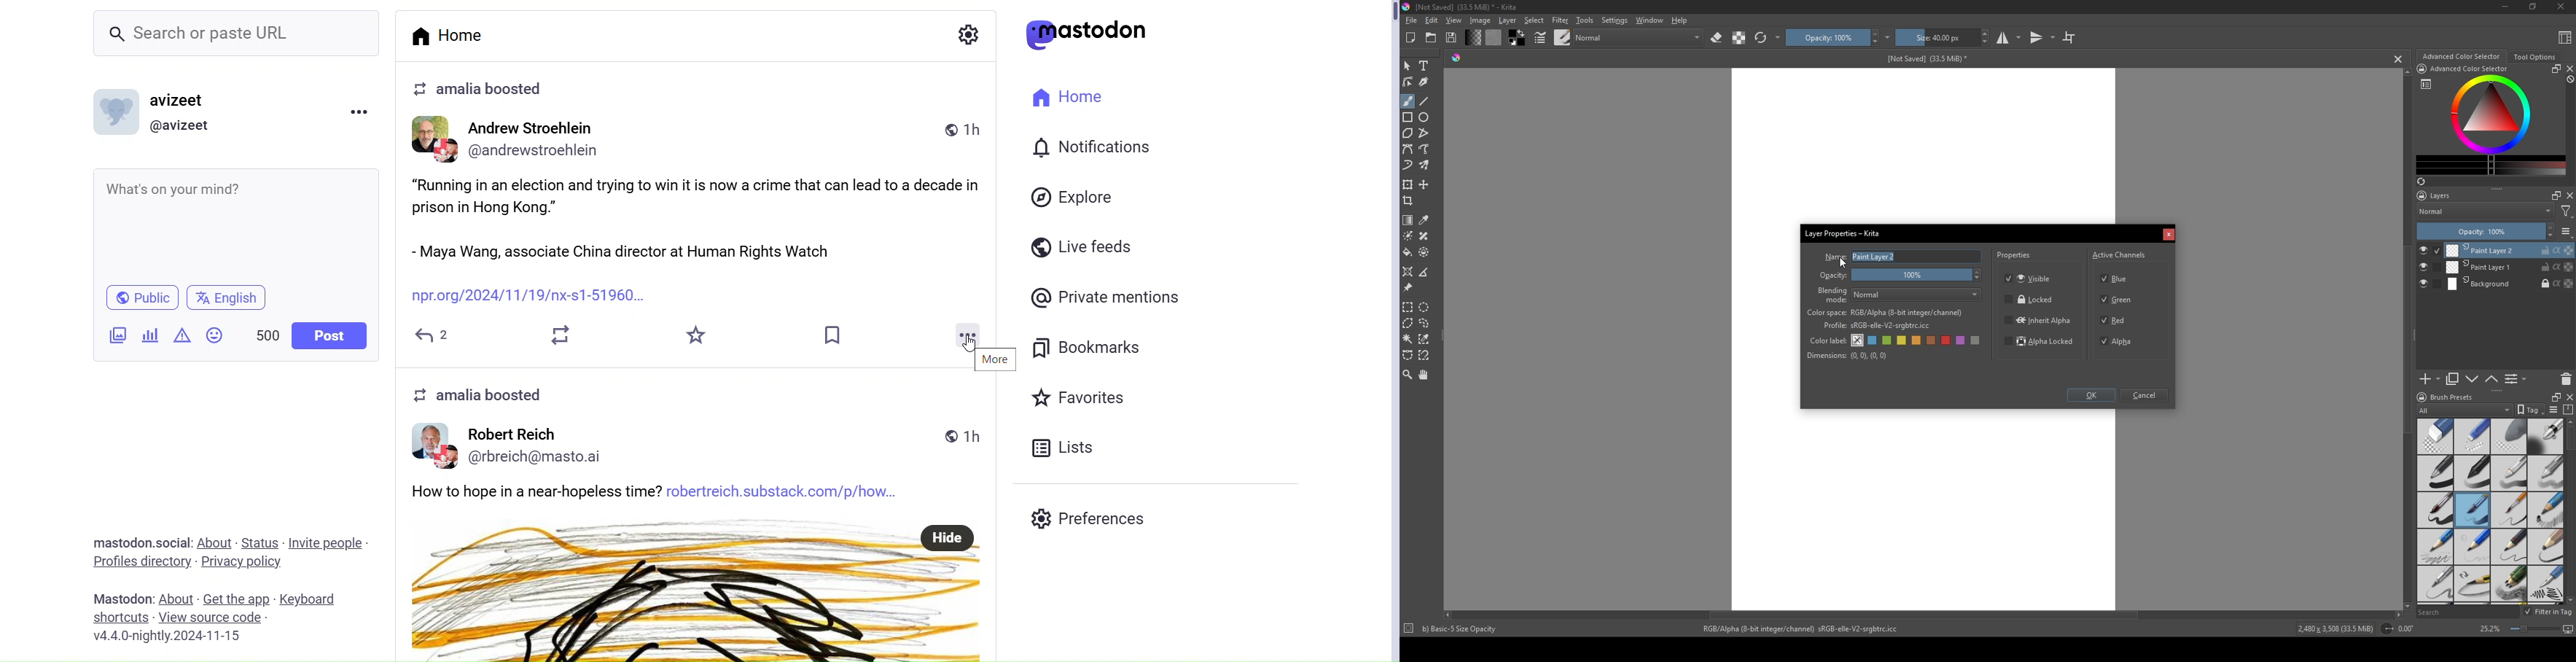 This screenshot has width=2576, height=672. What do you see at coordinates (1885, 313) in the screenshot?
I see `Color space: RGB/Alpha (8-bit integer/ channel):` at bounding box center [1885, 313].